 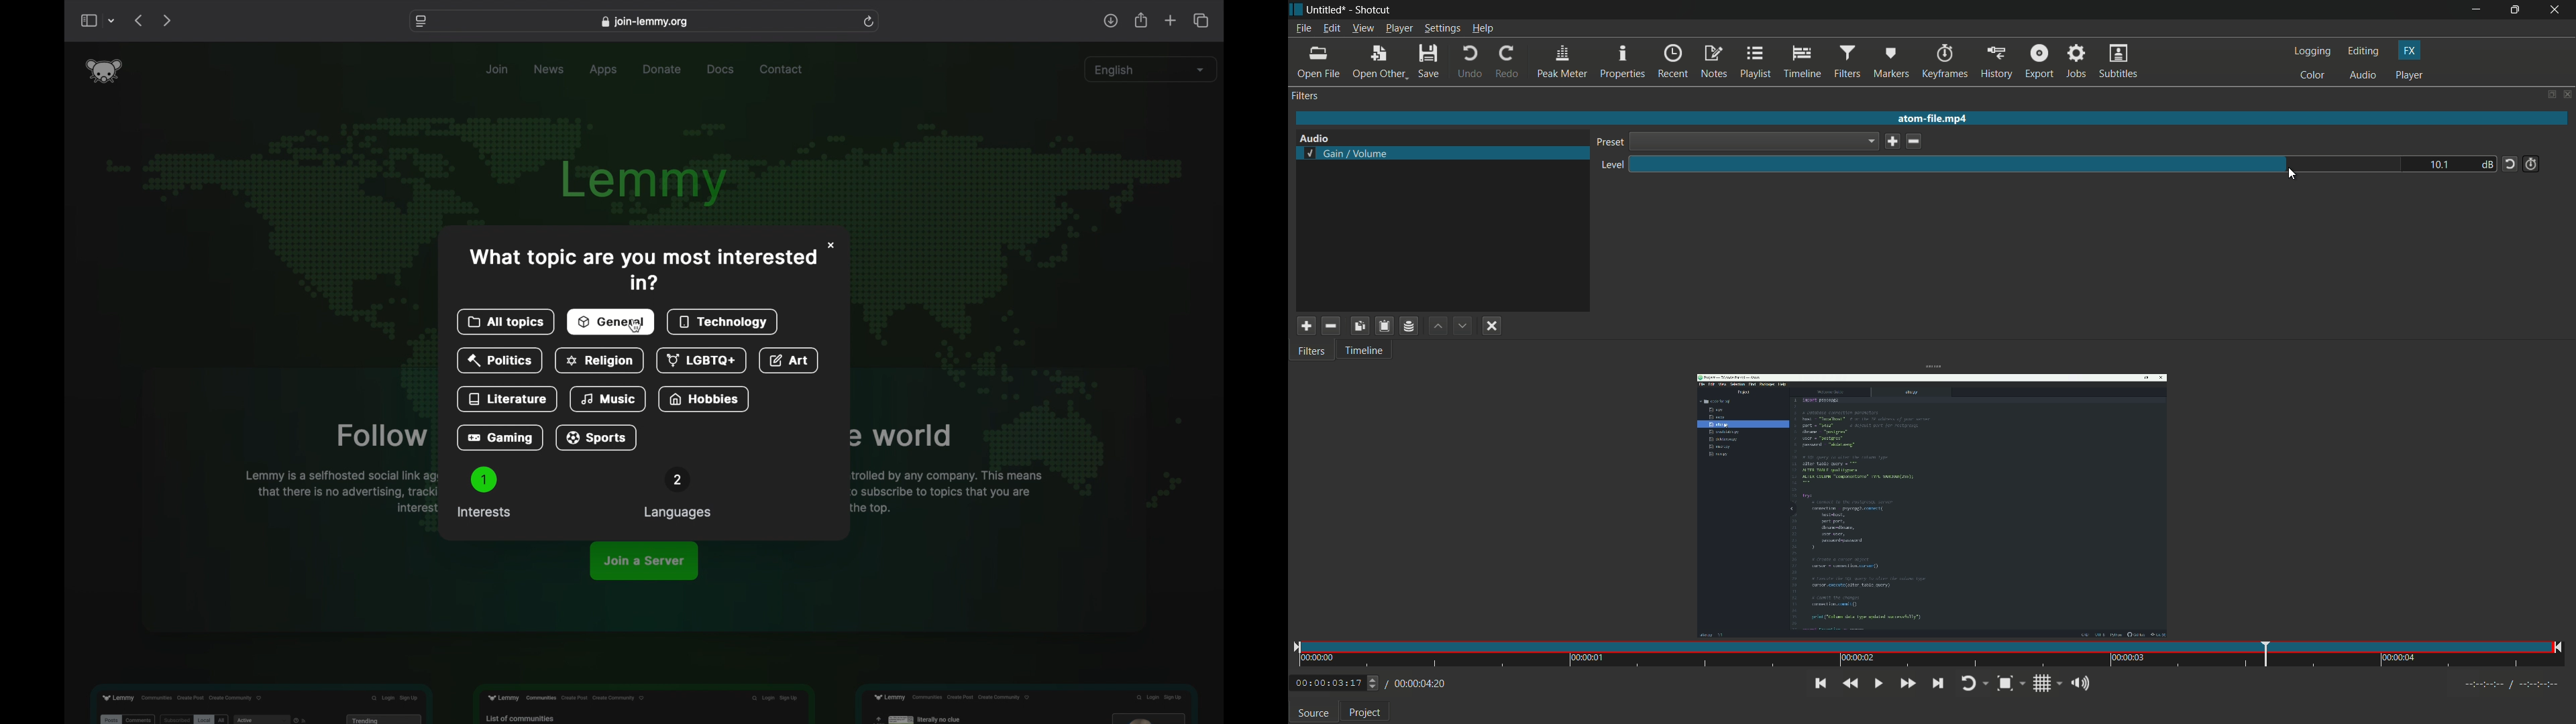 I want to click on new tab, so click(x=1171, y=20).